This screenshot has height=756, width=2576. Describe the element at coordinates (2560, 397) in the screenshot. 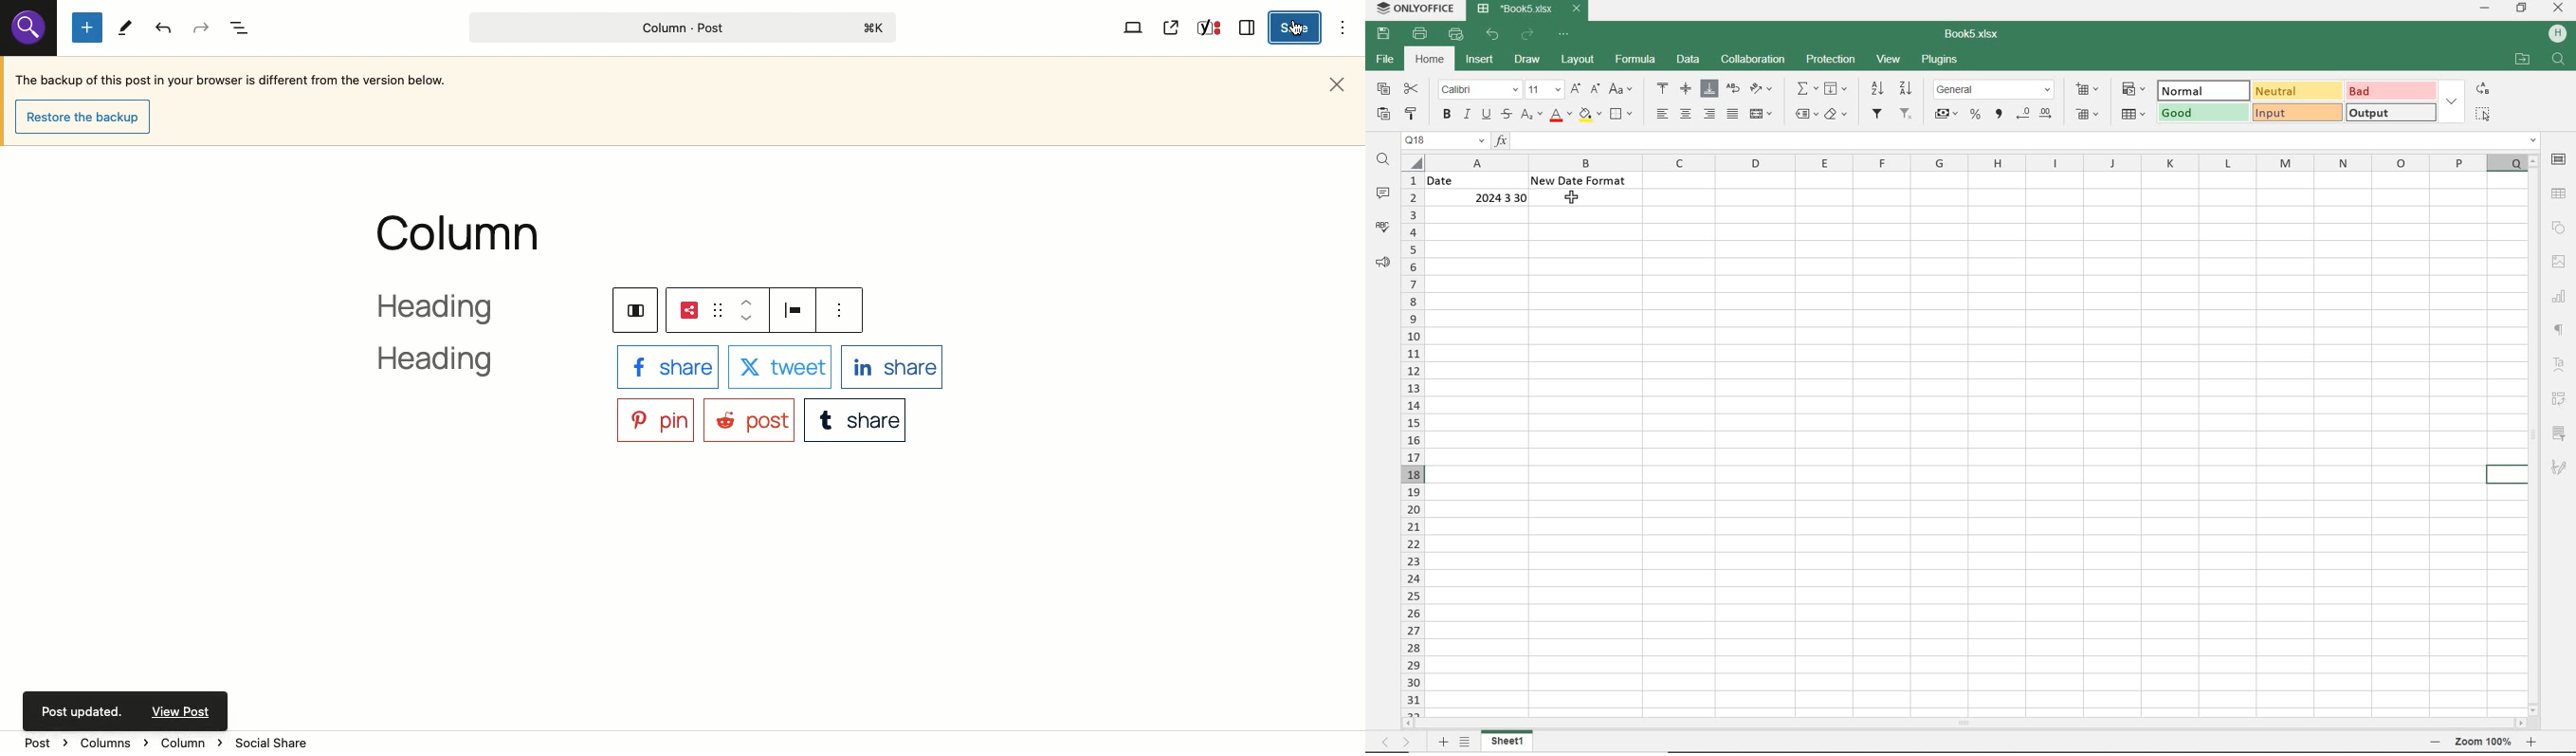

I see `PIVOT TABLE` at that location.